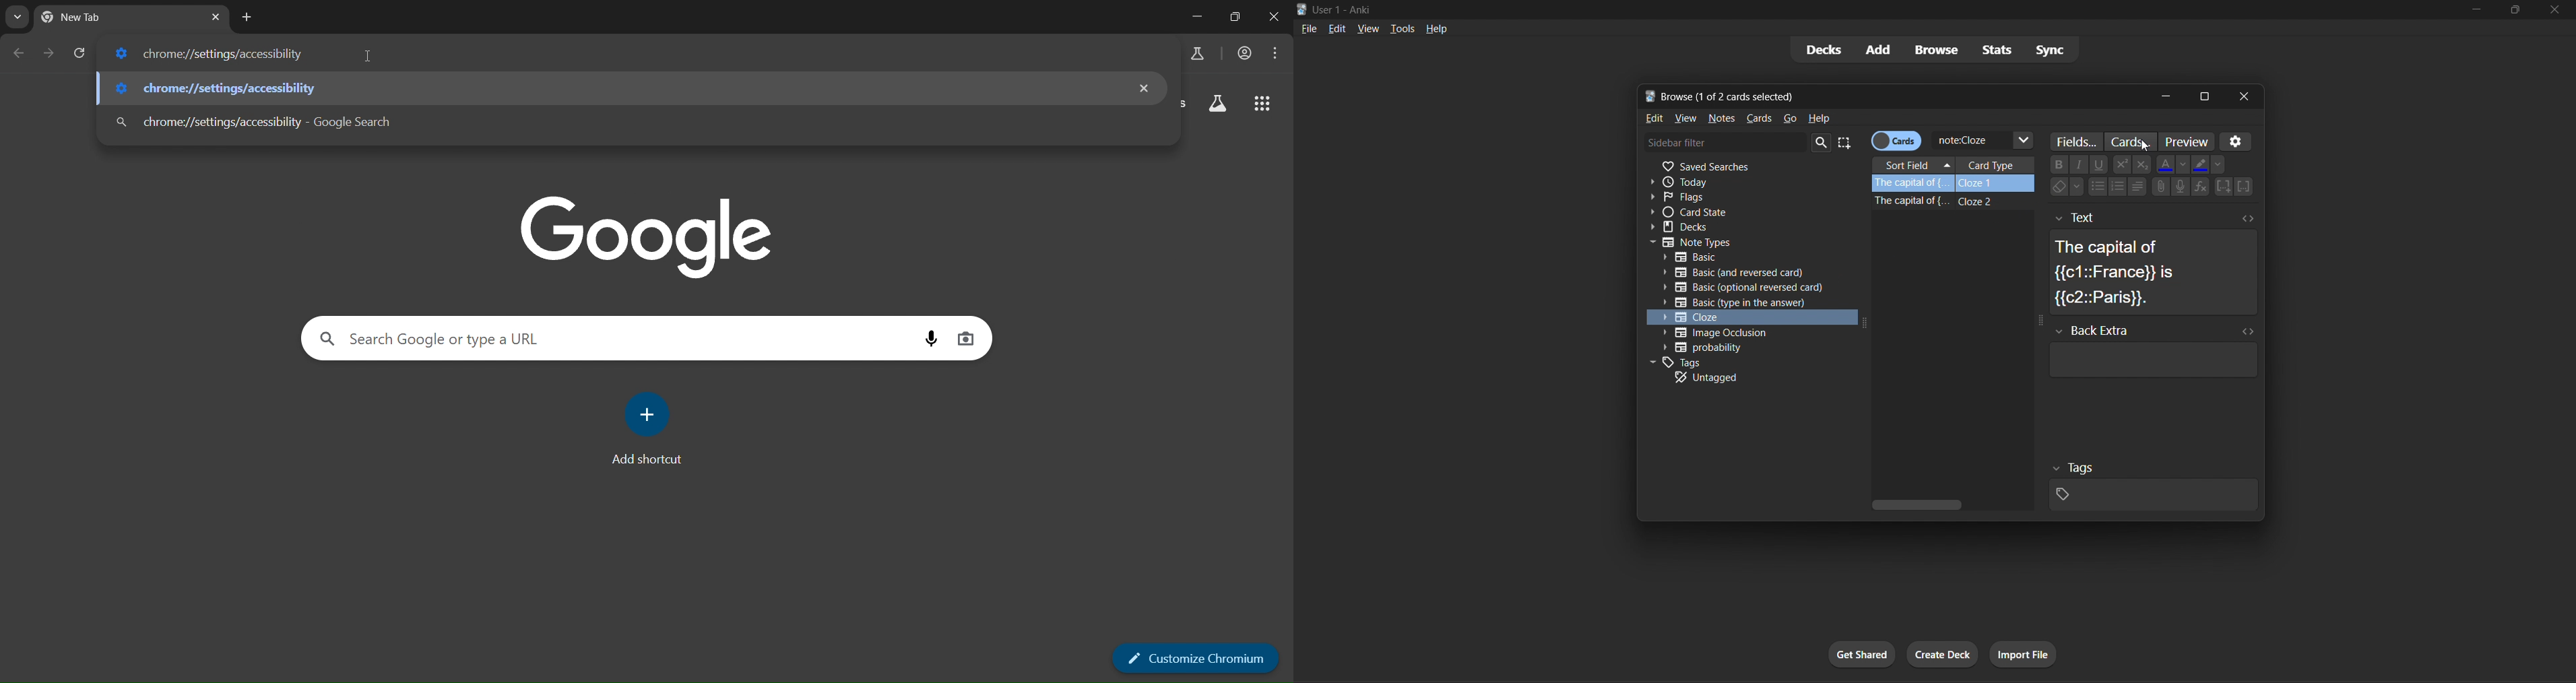 This screenshot has height=700, width=2576. What do you see at coordinates (1277, 16) in the screenshot?
I see `close` at bounding box center [1277, 16].